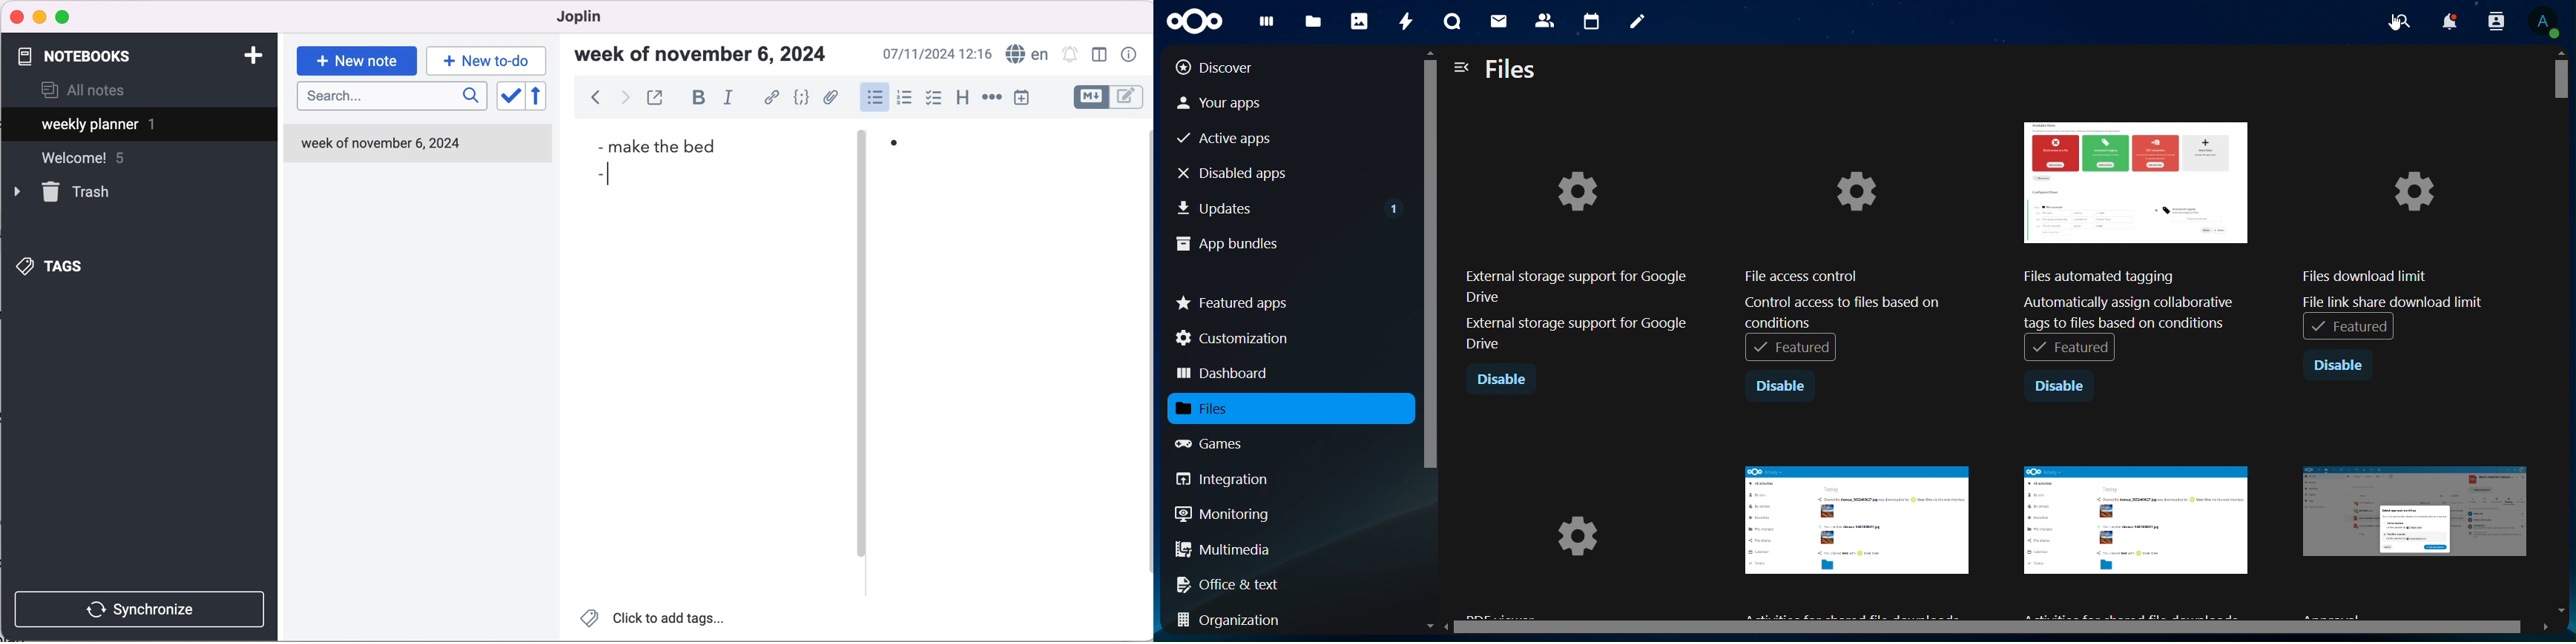 This screenshot has height=644, width=2576. Describe the element at coordinates (831, 99) in the screenshot. I see `add file` at that location.